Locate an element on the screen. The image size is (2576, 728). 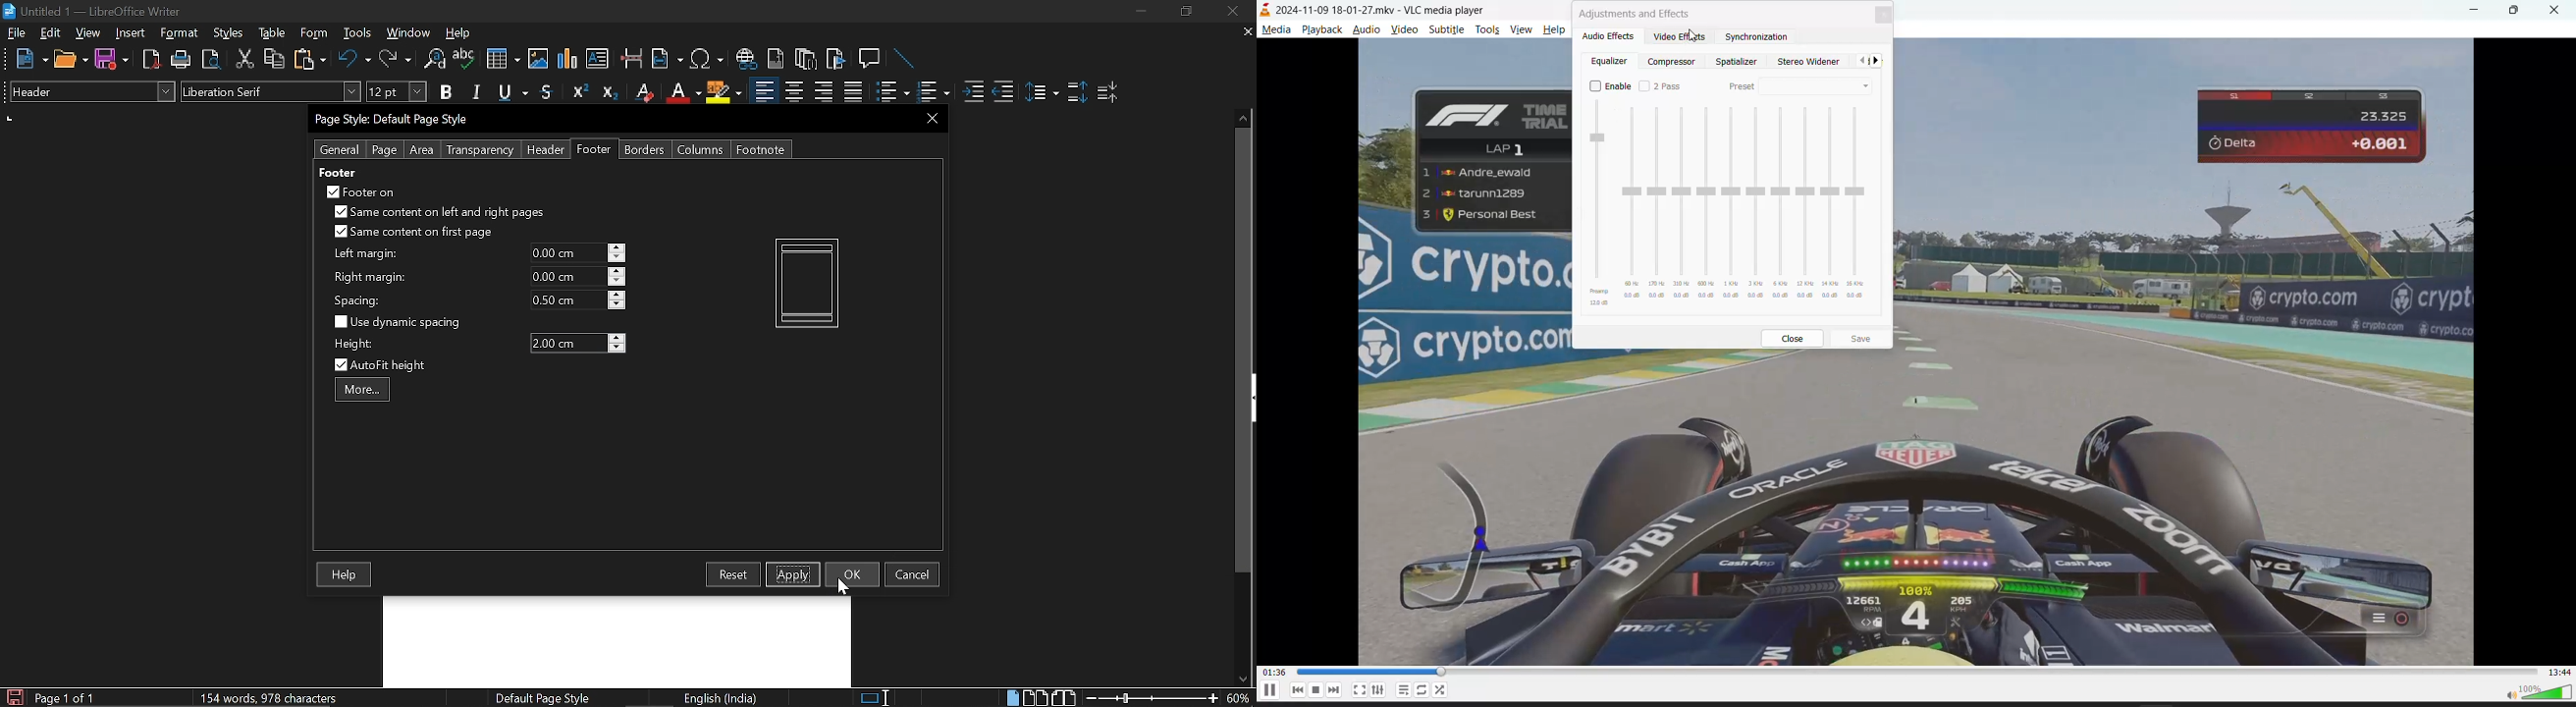
toggle ordered list is located at coordinates (892, 92).